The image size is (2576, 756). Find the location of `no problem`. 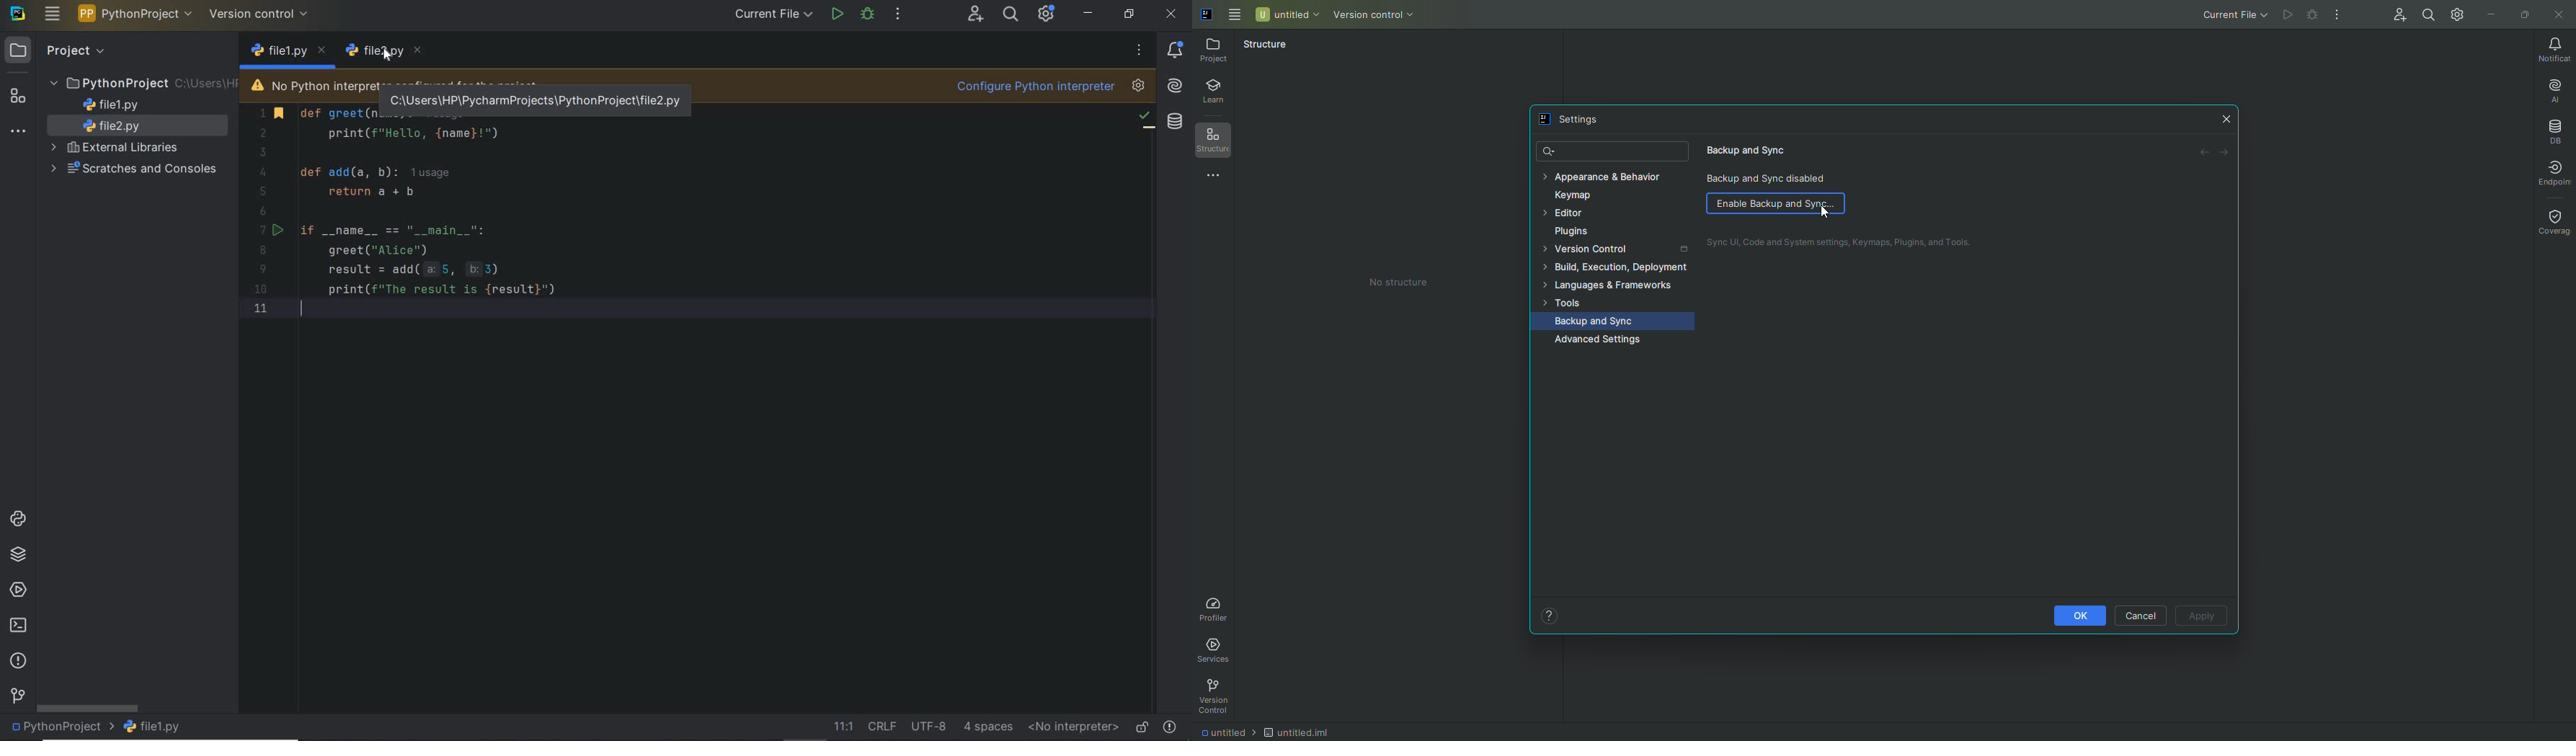

no problem is located at coordinates (1143, 117).